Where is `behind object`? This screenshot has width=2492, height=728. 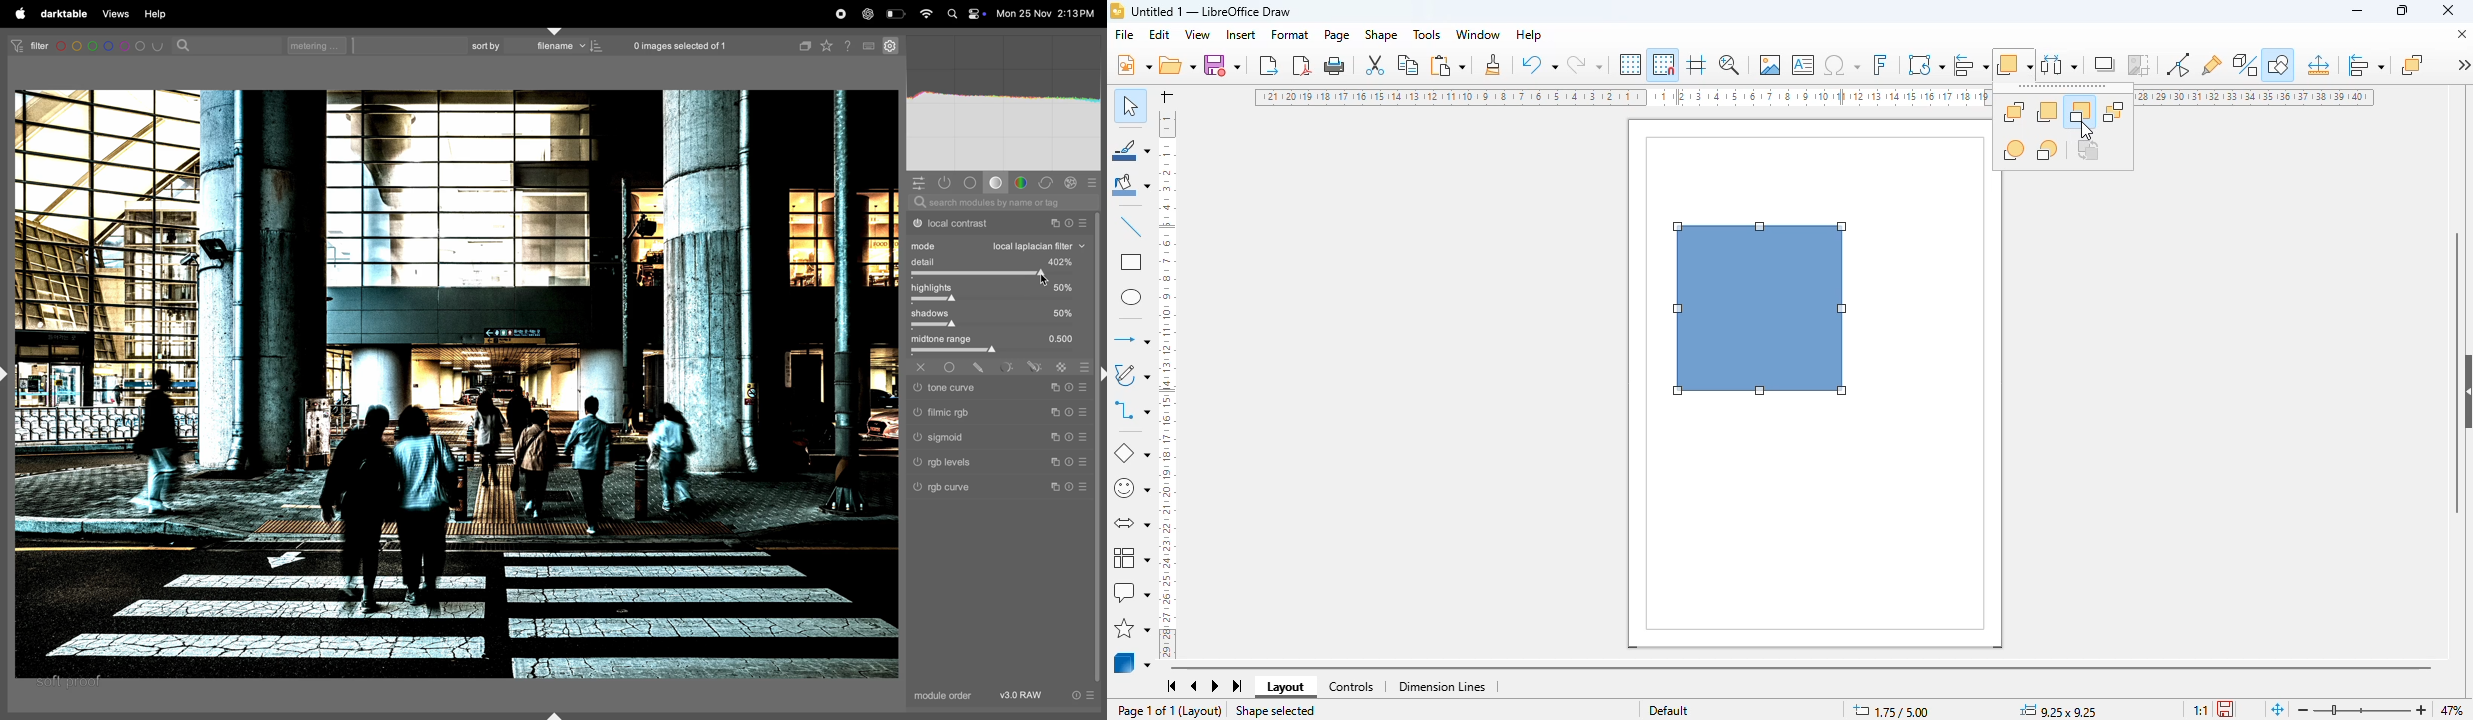
behind object is located at coordinates (2048, 150).